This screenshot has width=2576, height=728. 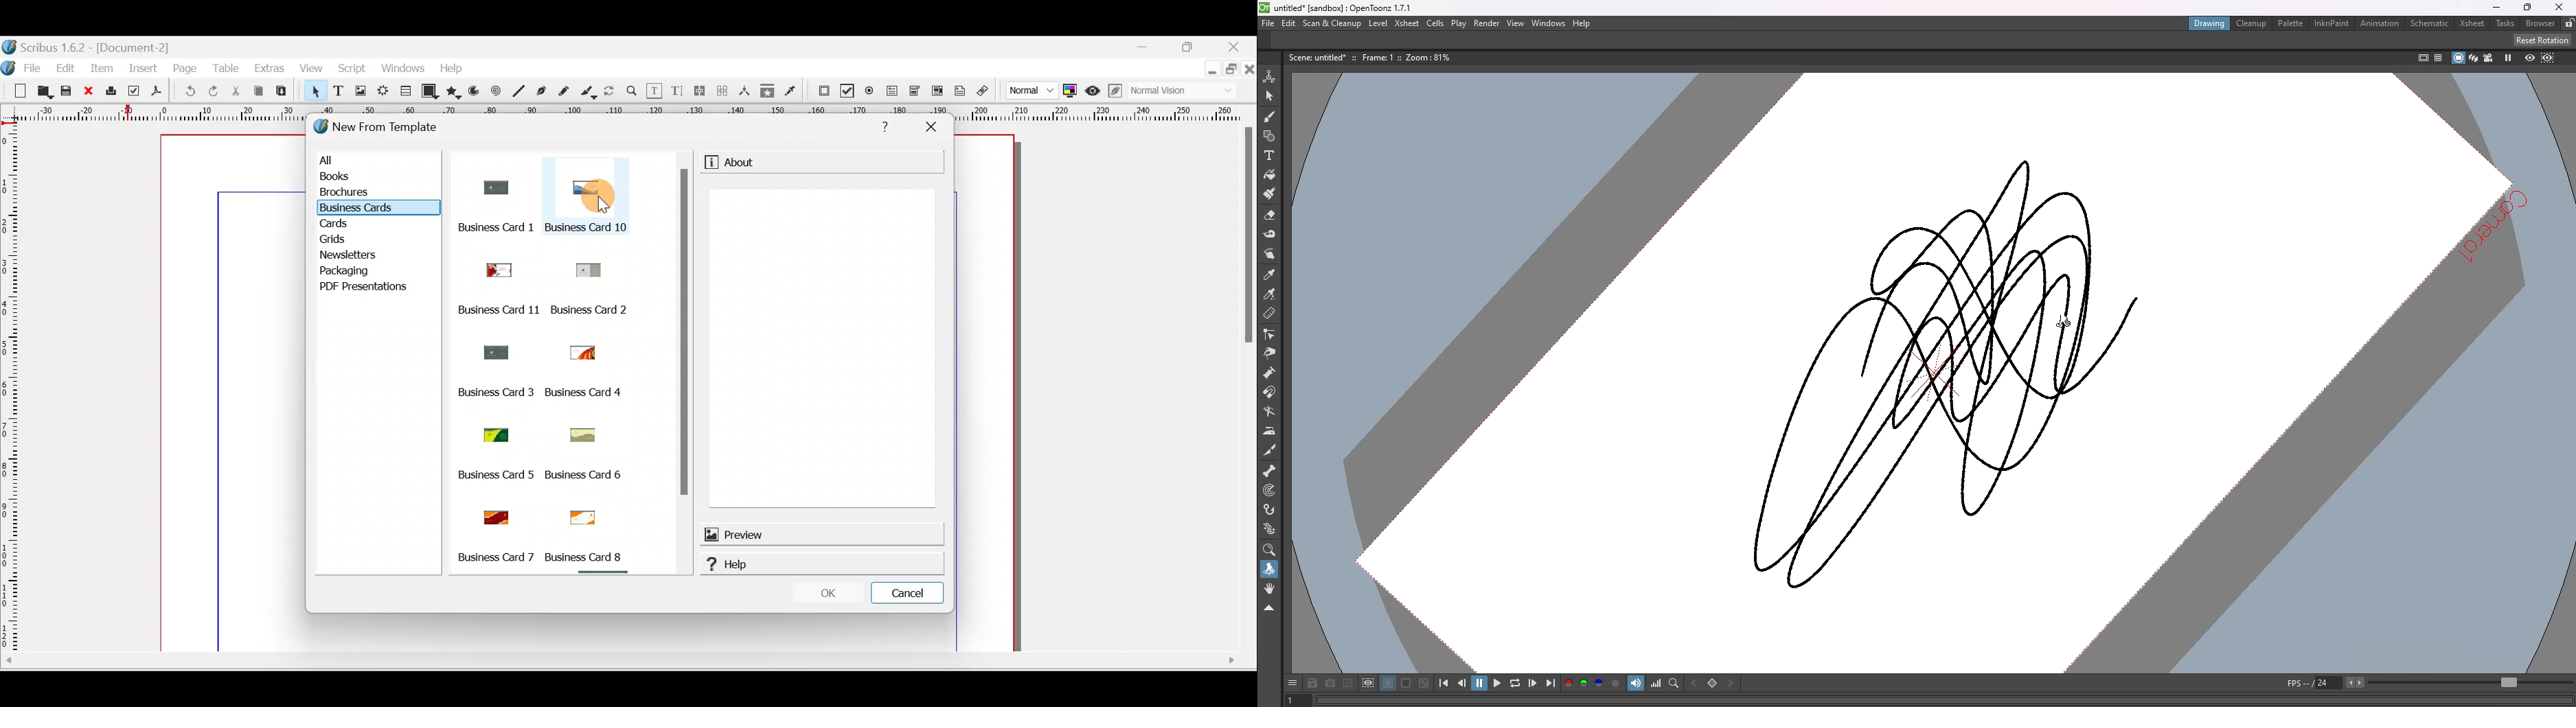 What do you see at coordinates (260, 93) in the screenshot?
I see `Copy` at bounding box center [260, 93].